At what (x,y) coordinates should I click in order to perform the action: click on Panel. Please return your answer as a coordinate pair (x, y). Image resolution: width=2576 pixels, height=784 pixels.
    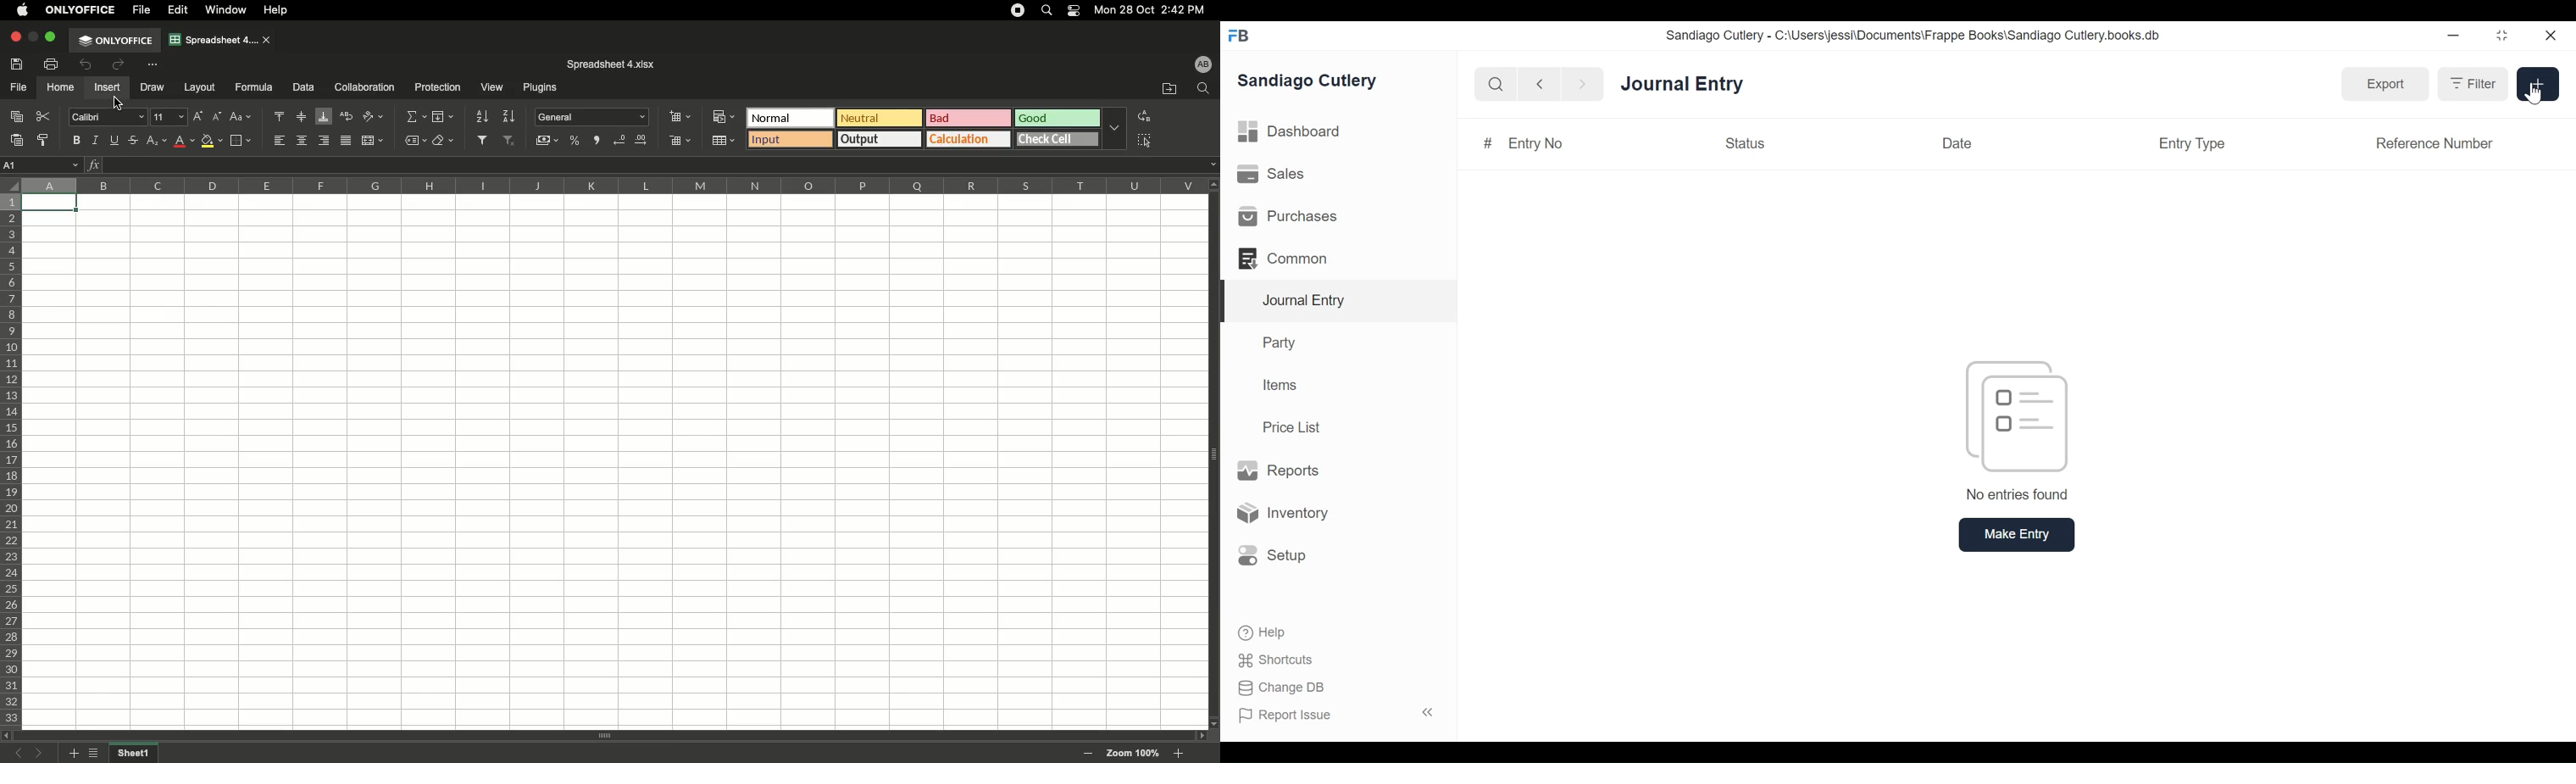
    Looking at the image, I should click on (1213, 454).